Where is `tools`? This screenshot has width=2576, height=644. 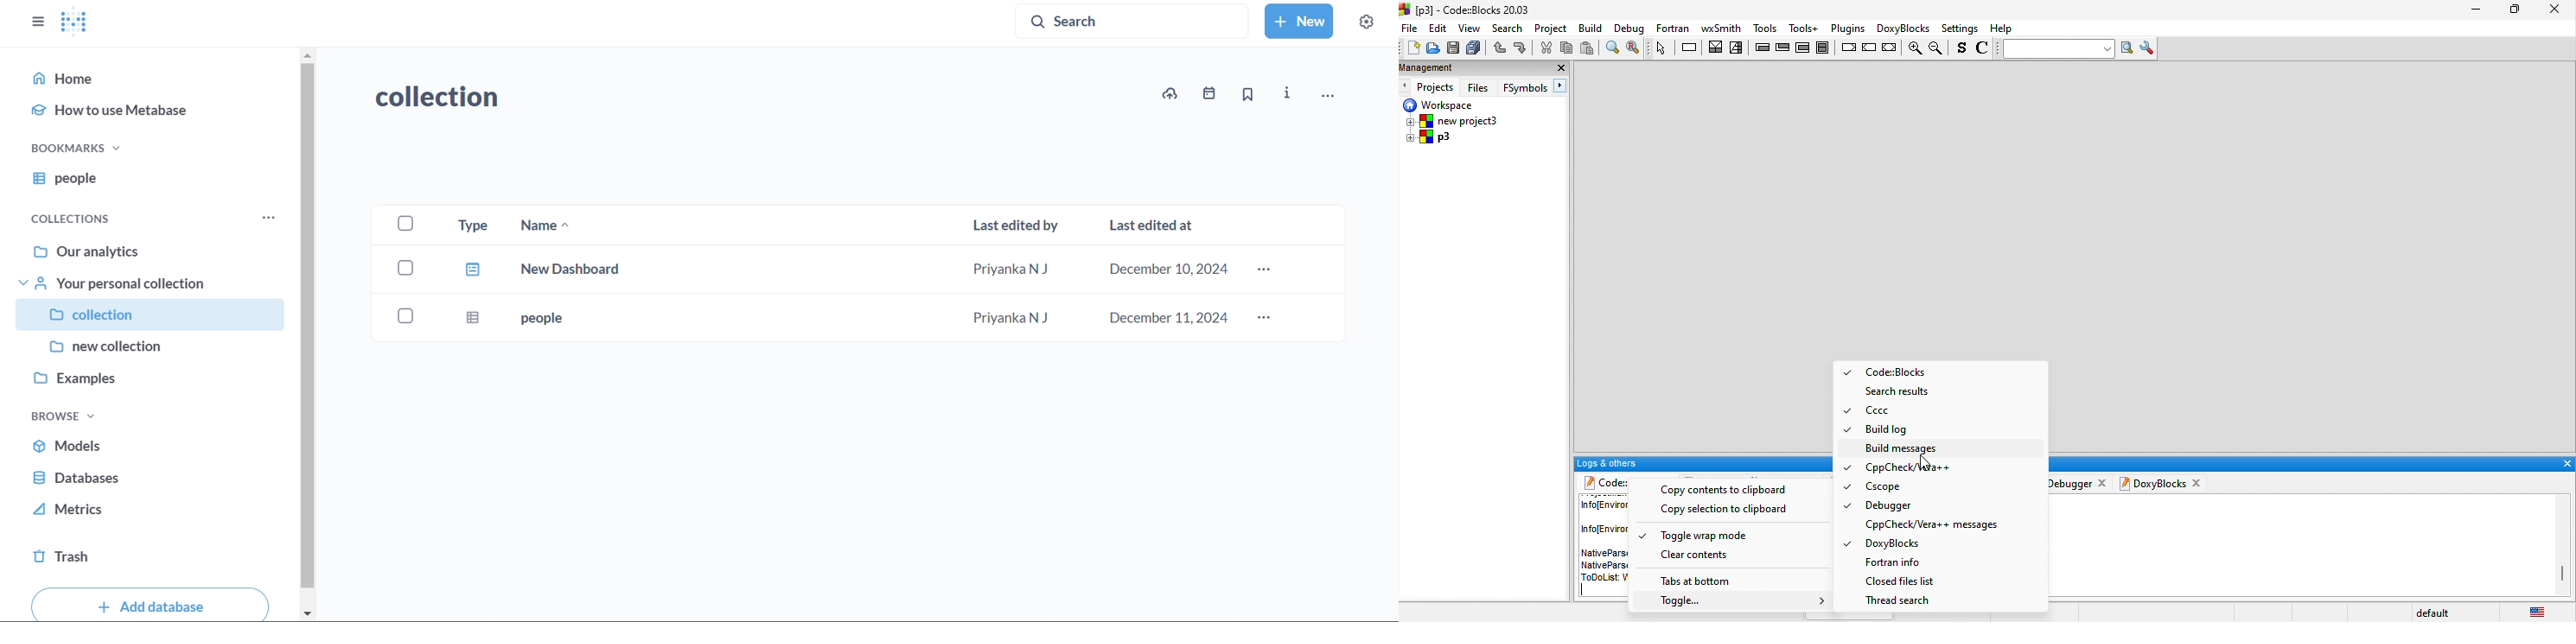
tools is located at coordinates (1804, 28).